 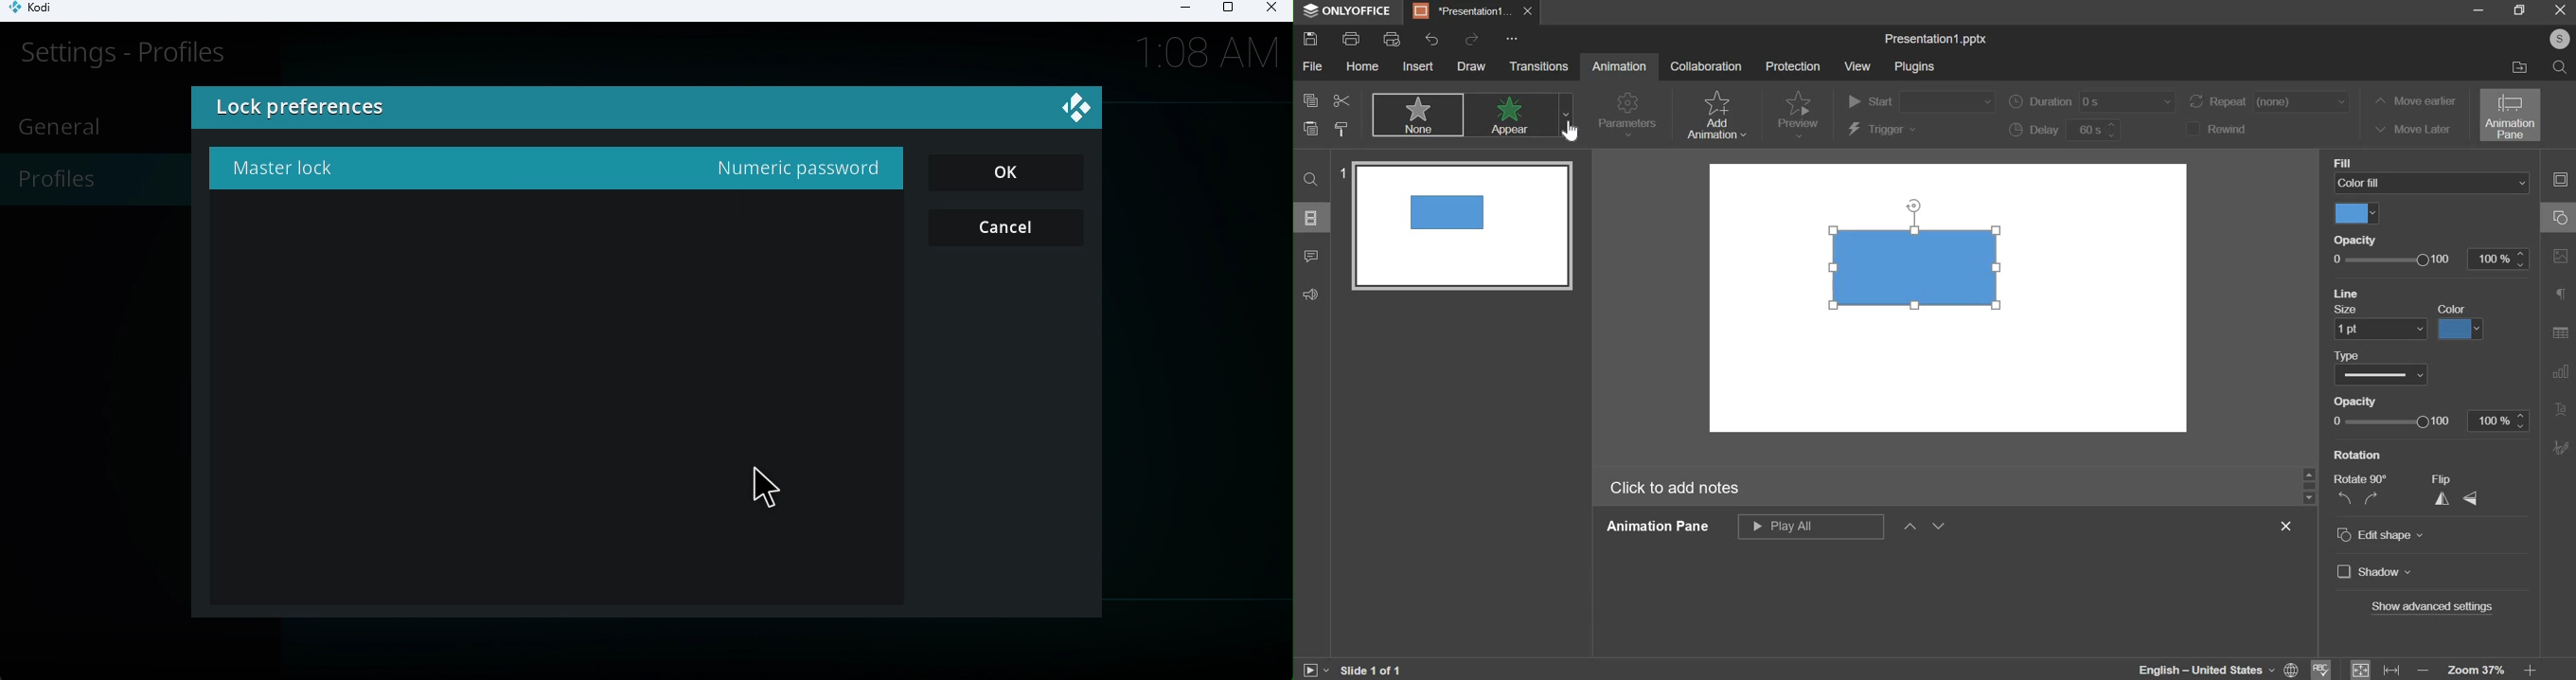 I want to click on paste, so click(x=1311, y=129).